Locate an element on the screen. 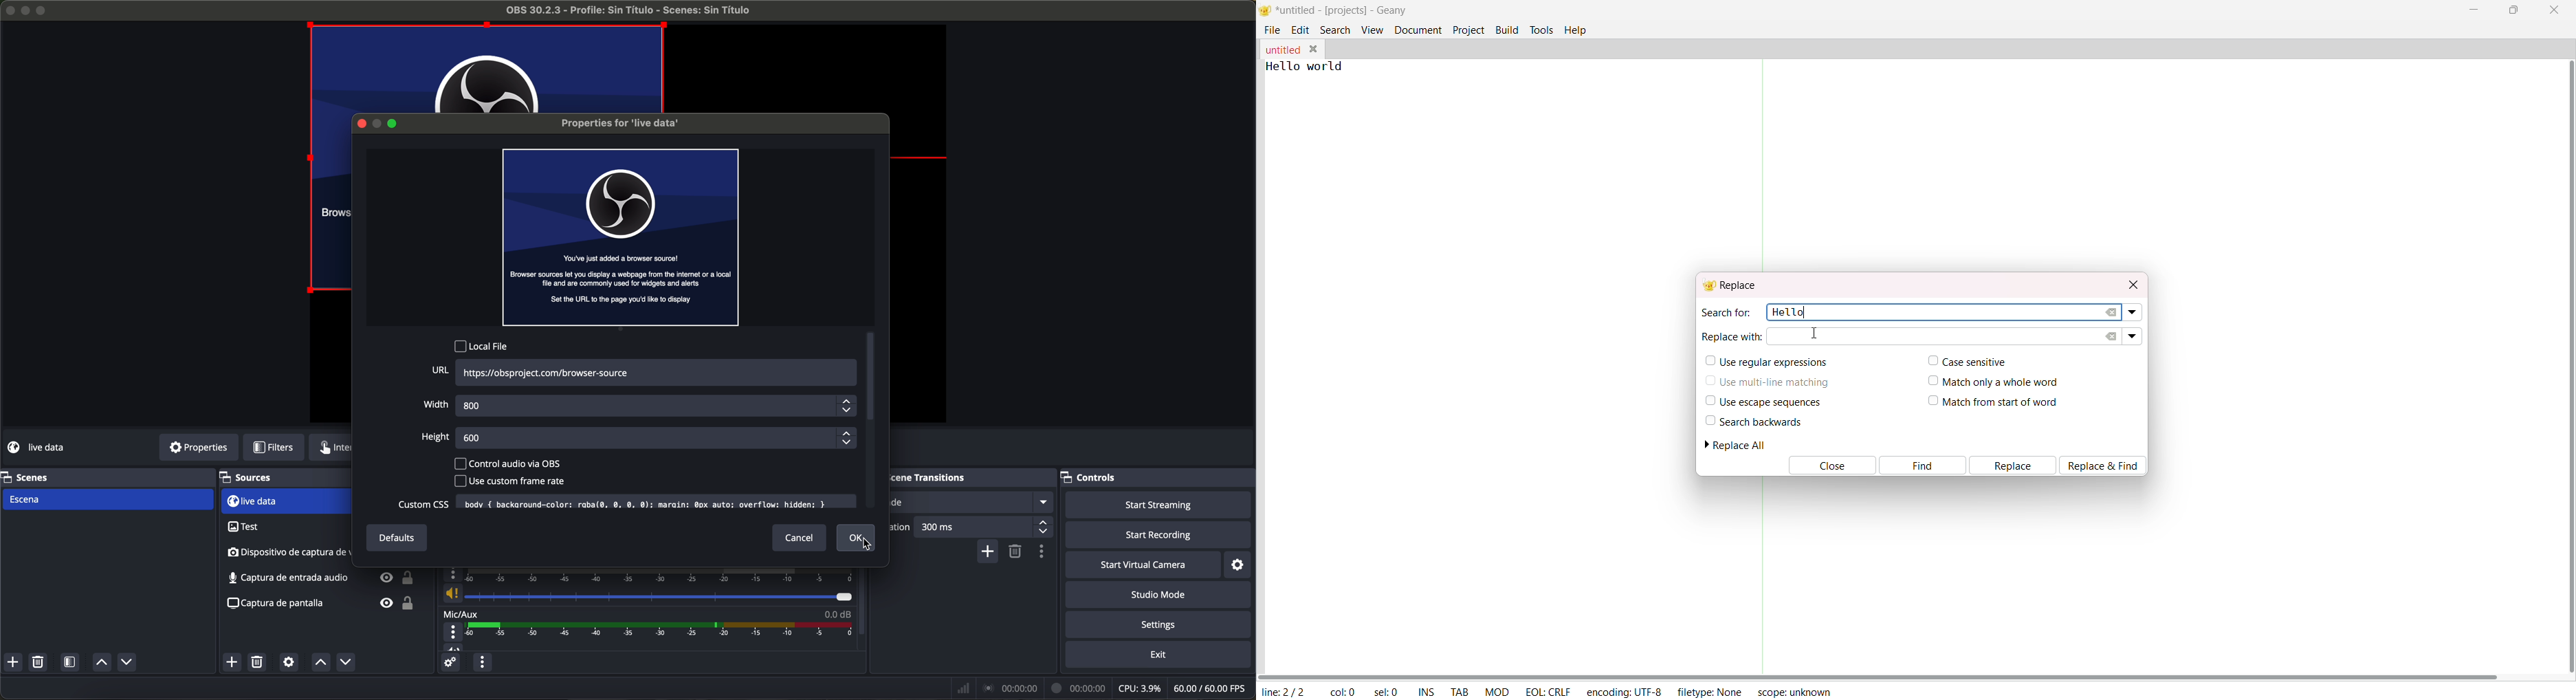  start virtual camera is located at coordinates (1145, 565).